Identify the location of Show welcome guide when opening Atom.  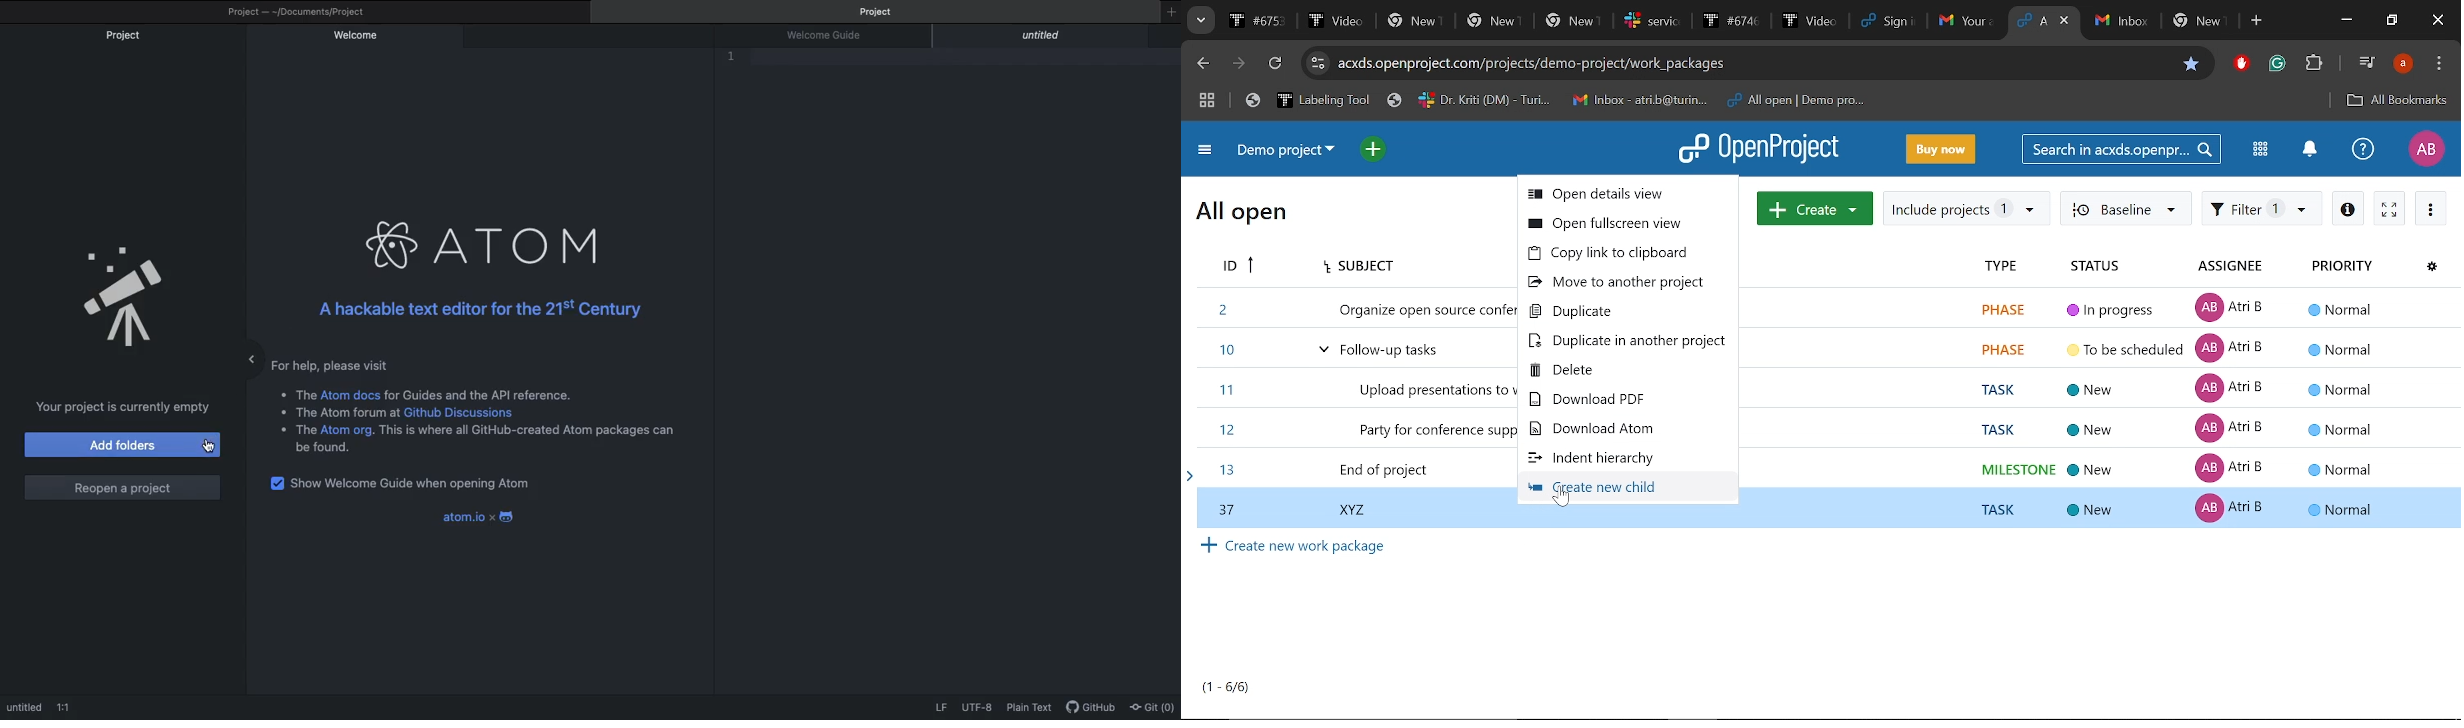
(406, 483).